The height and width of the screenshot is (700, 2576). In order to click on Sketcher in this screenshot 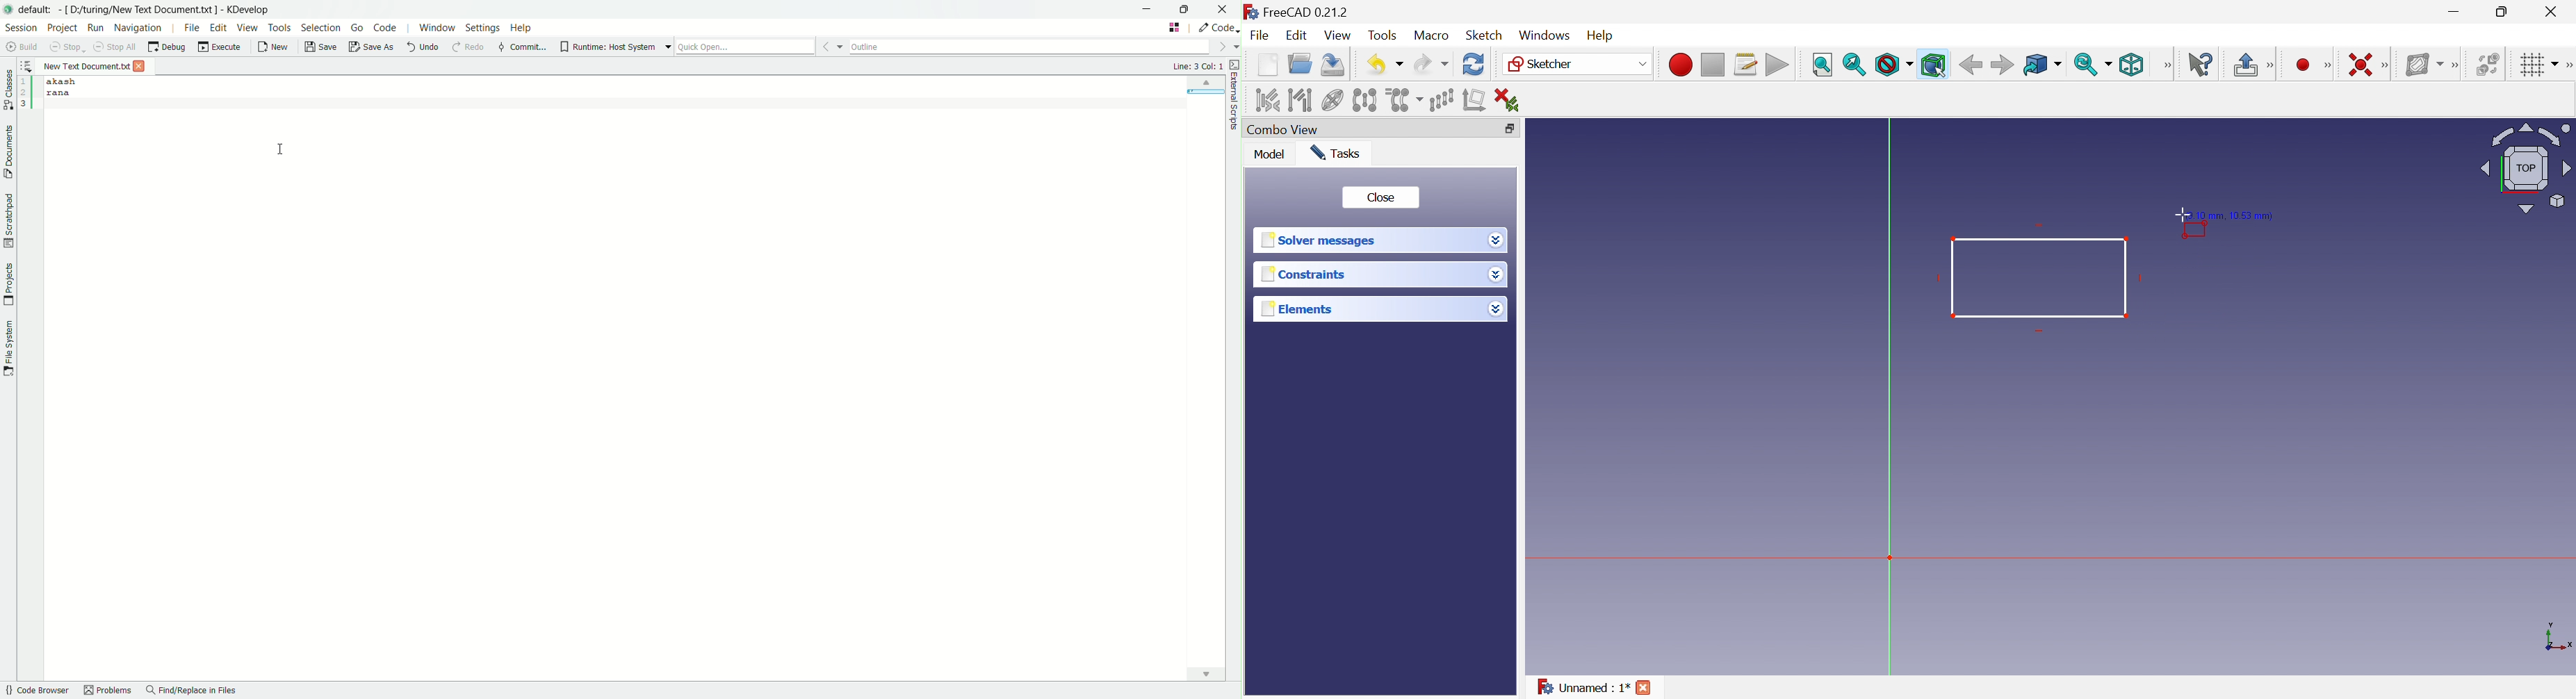, I will do `click(1576, 63)`.